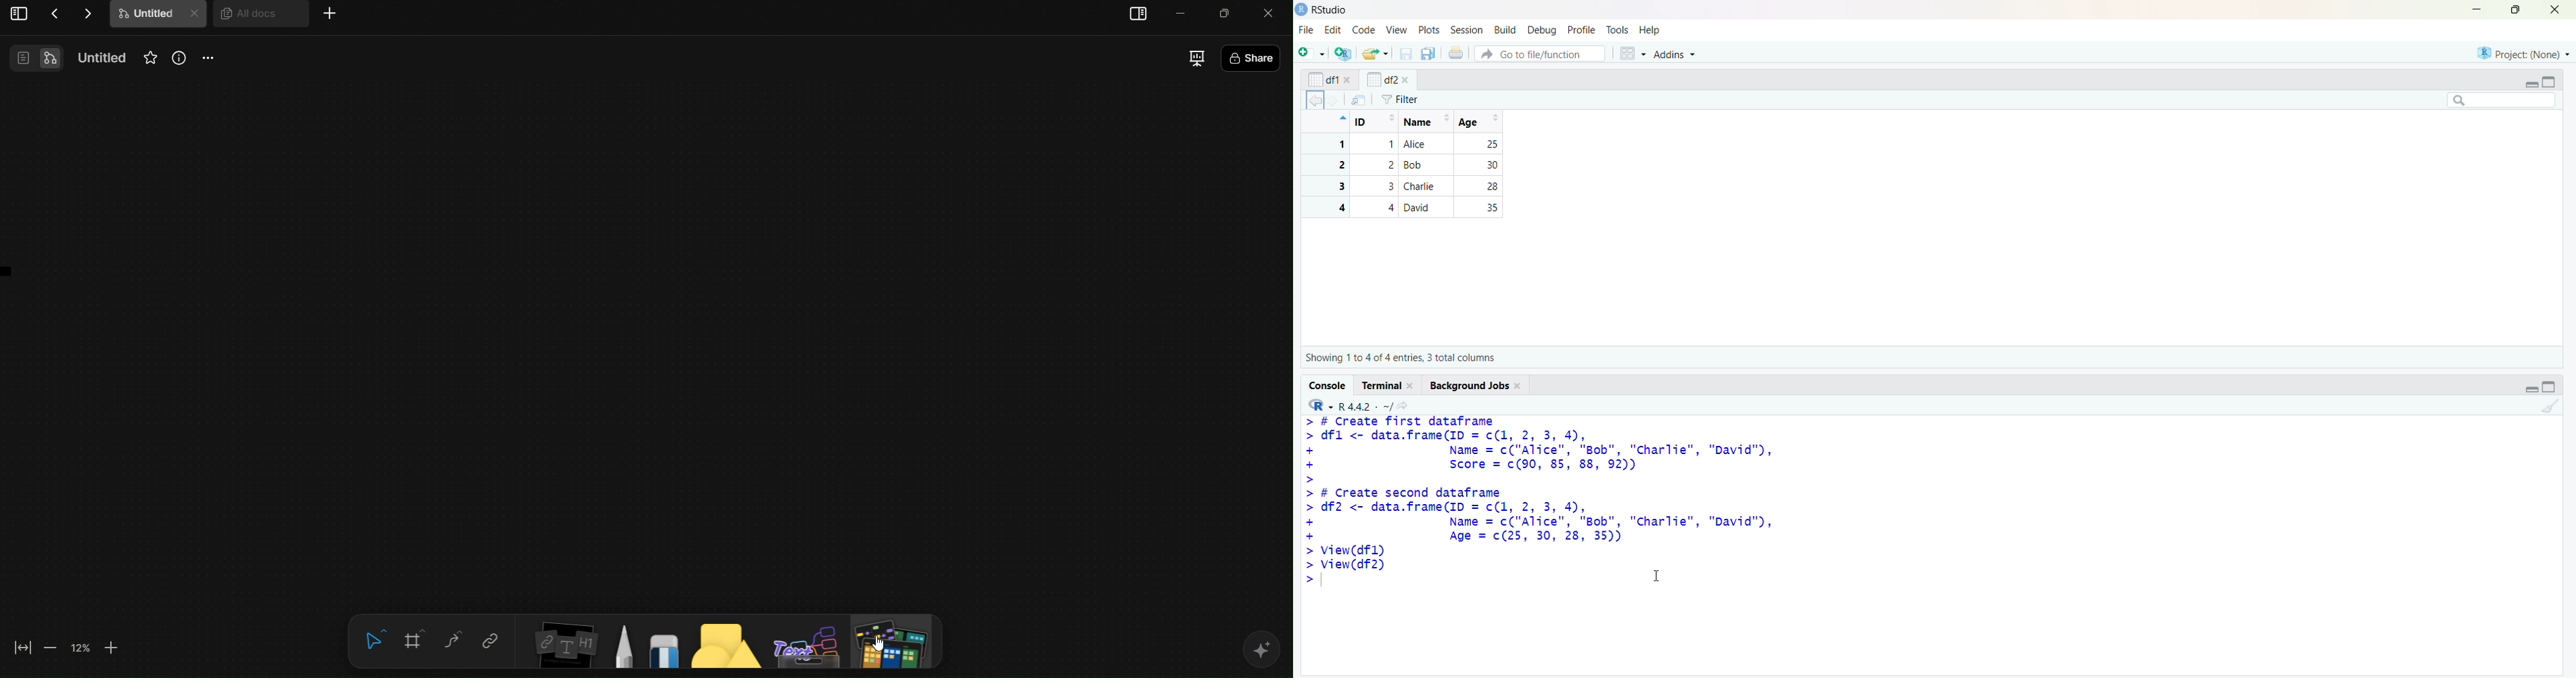  I want to click on close, so click(1405, 80).